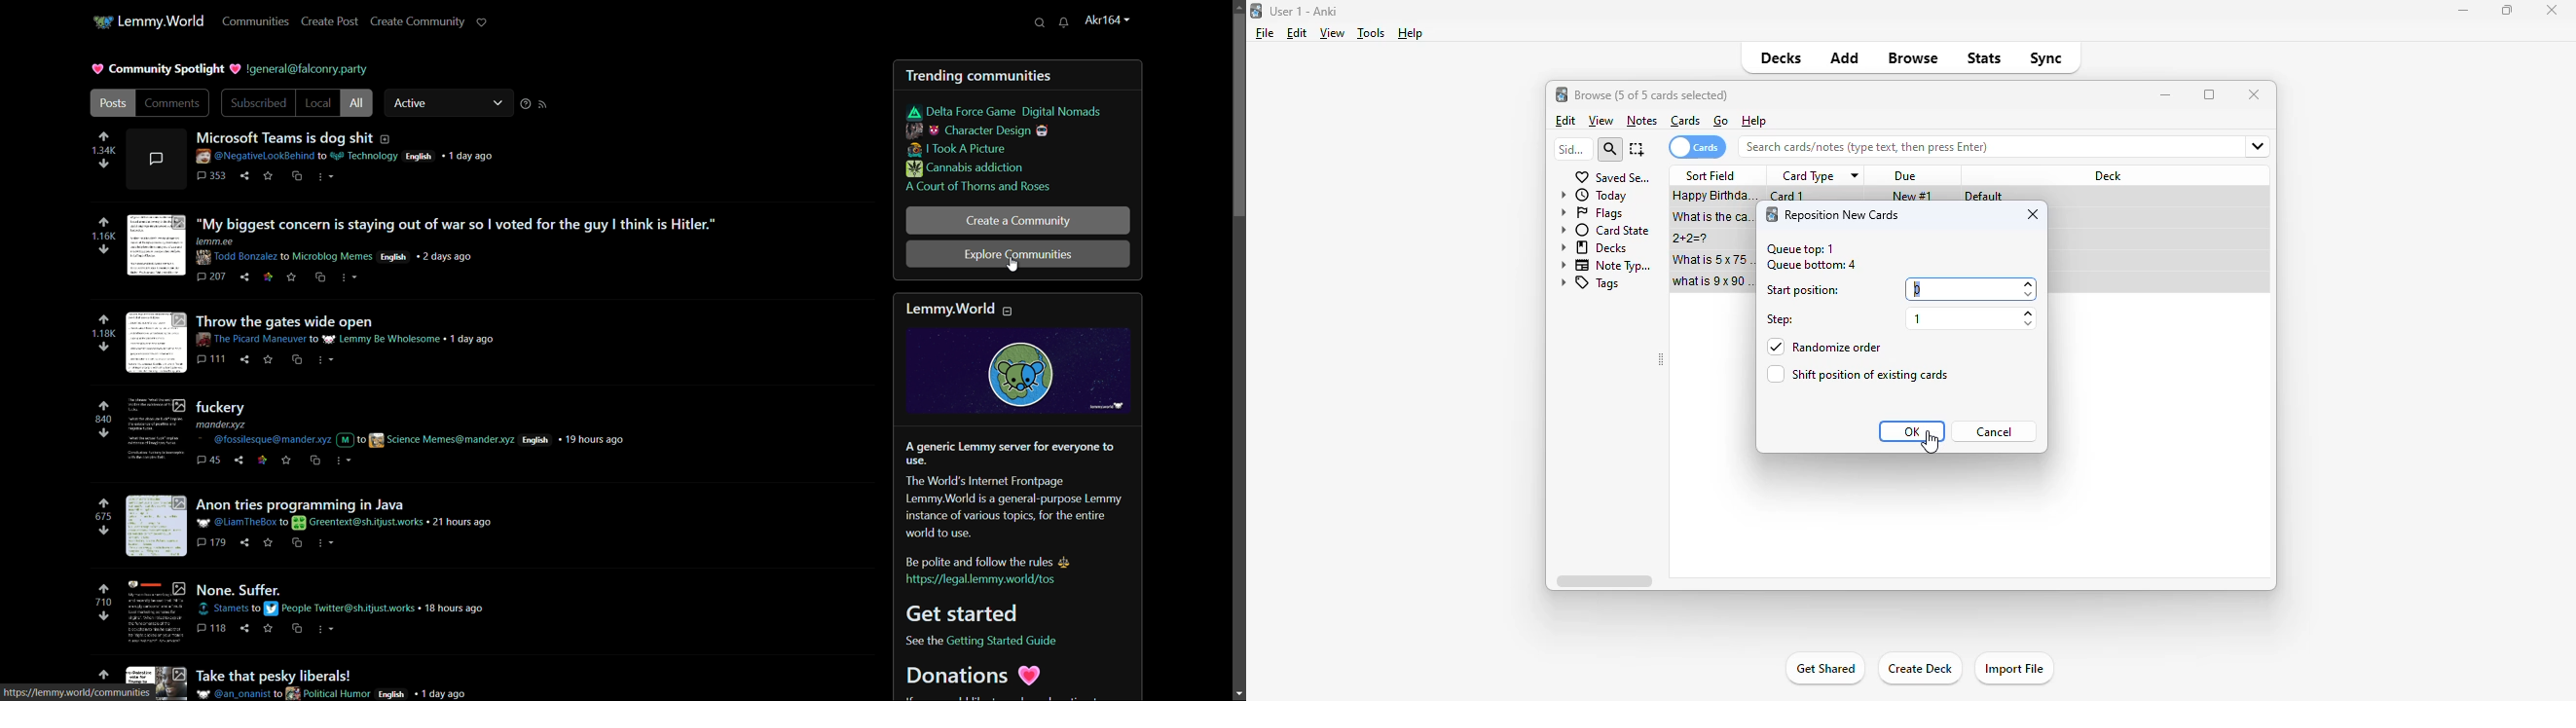 This screenshot has width=2576, height=728. I want to click on close, so click(2552, 11).